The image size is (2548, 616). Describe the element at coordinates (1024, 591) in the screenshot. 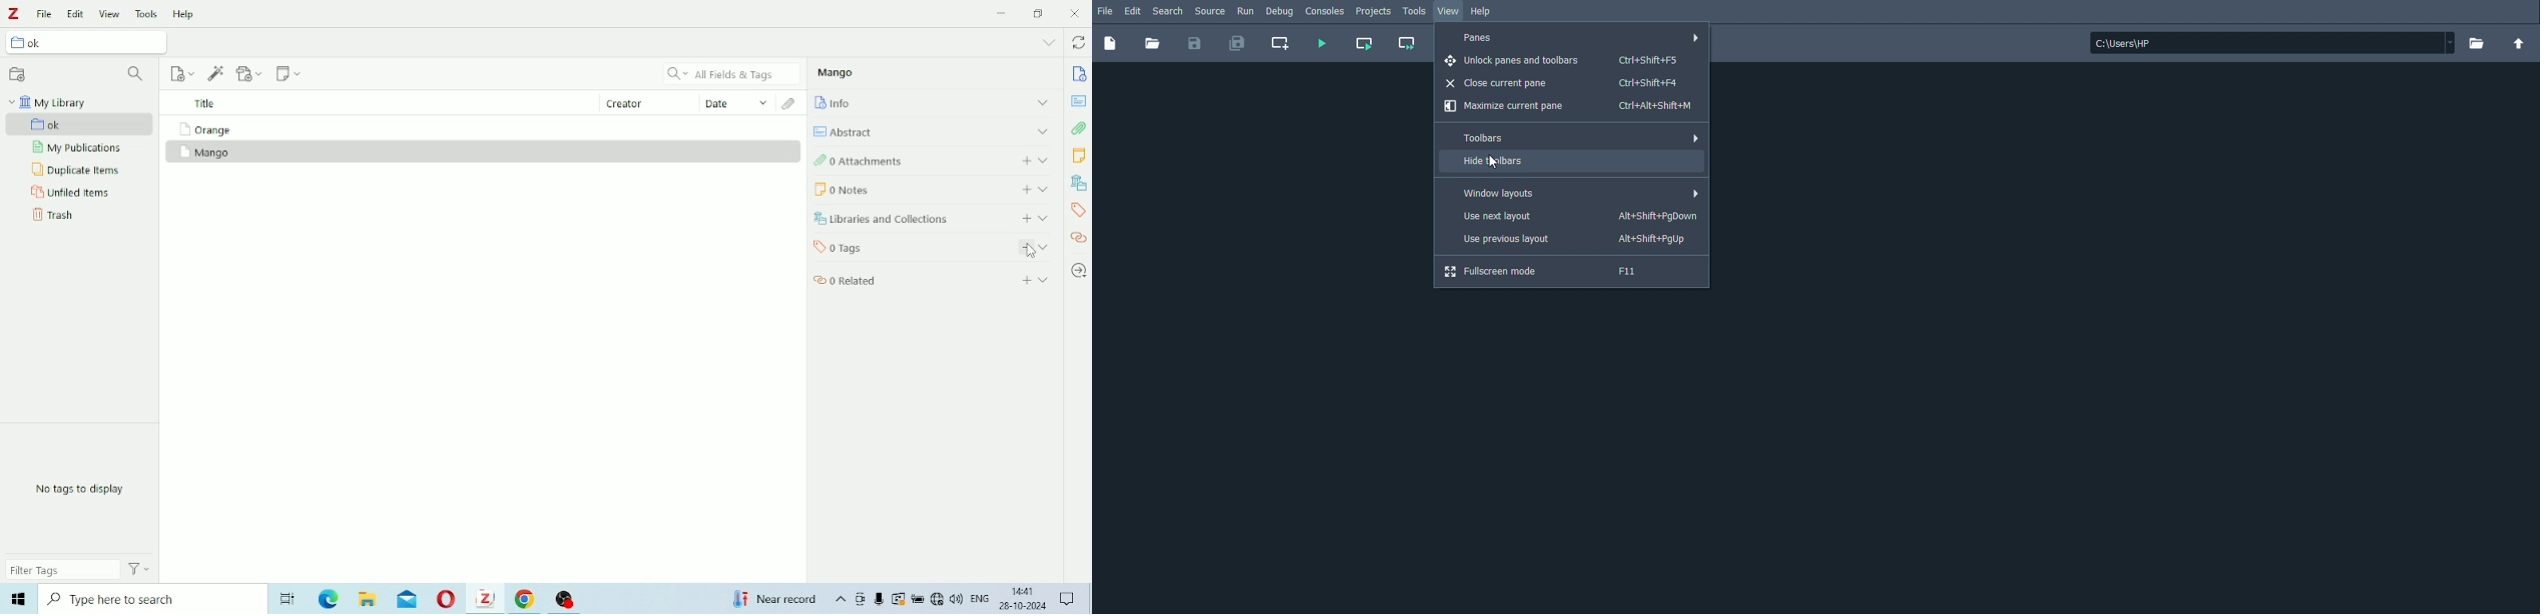

I see `14:41` at that location.